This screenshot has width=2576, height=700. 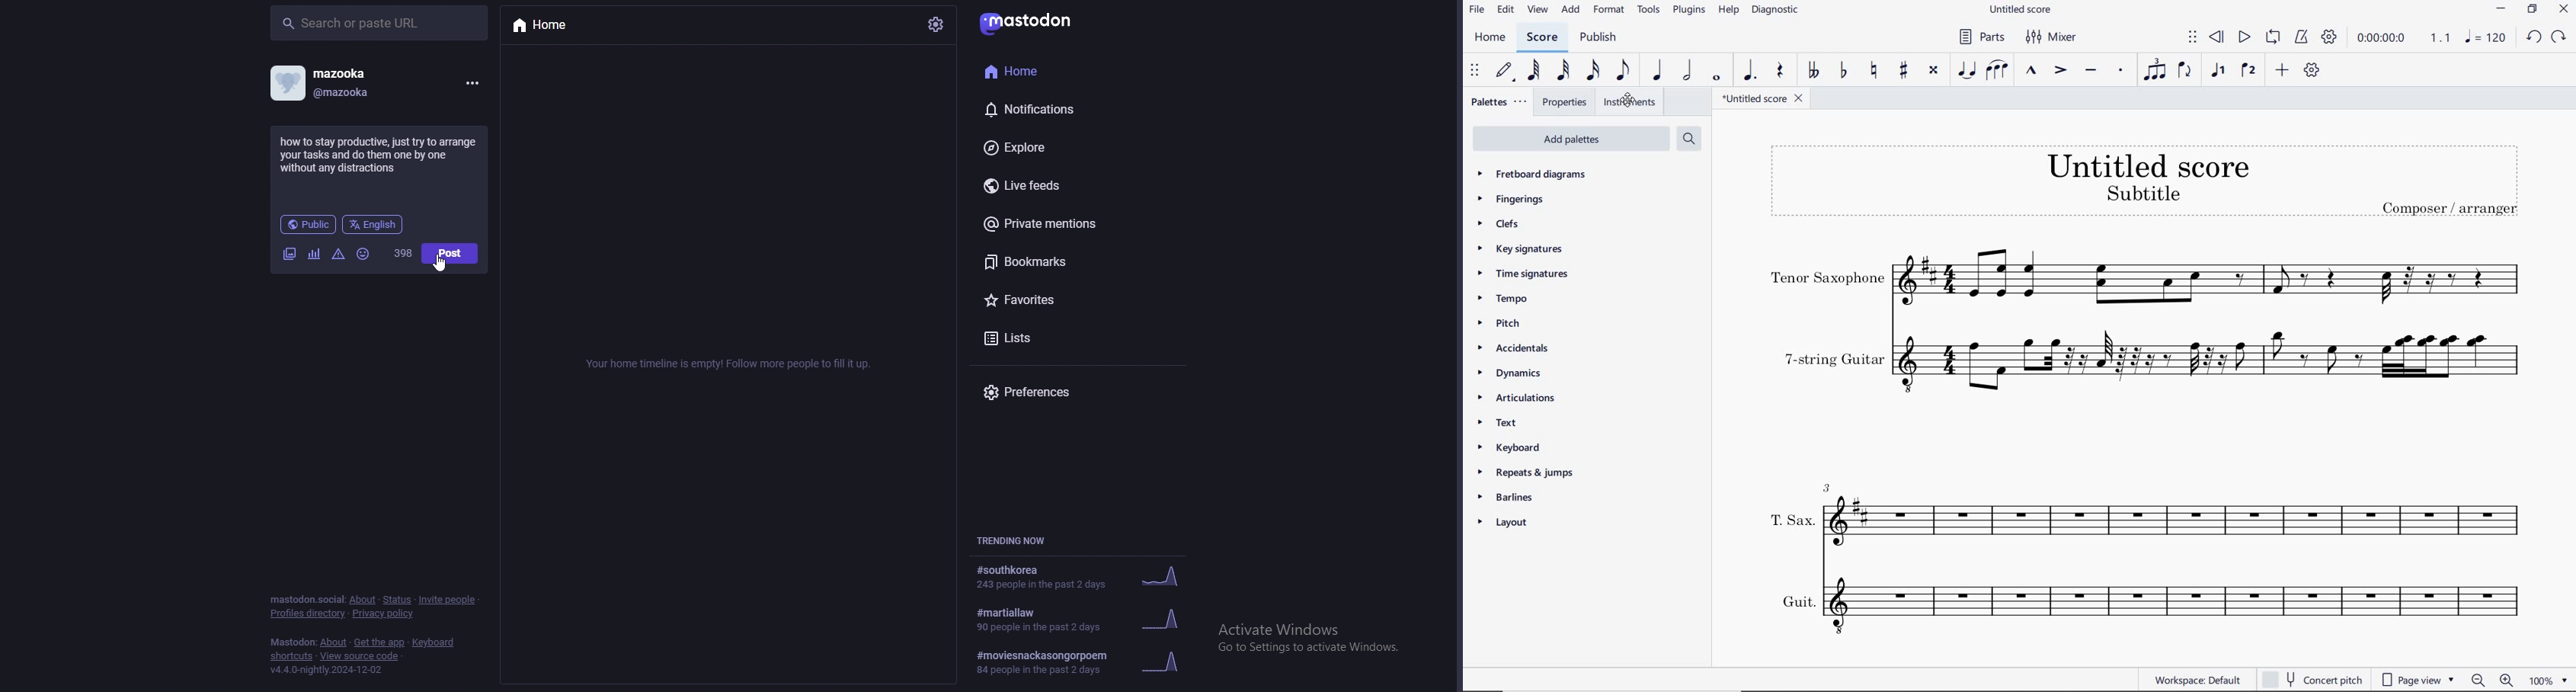 What do you see at coordinates (1565, 70) in the screenshot?
I see `32ND NOTE` at bounding box center [1565, 70].